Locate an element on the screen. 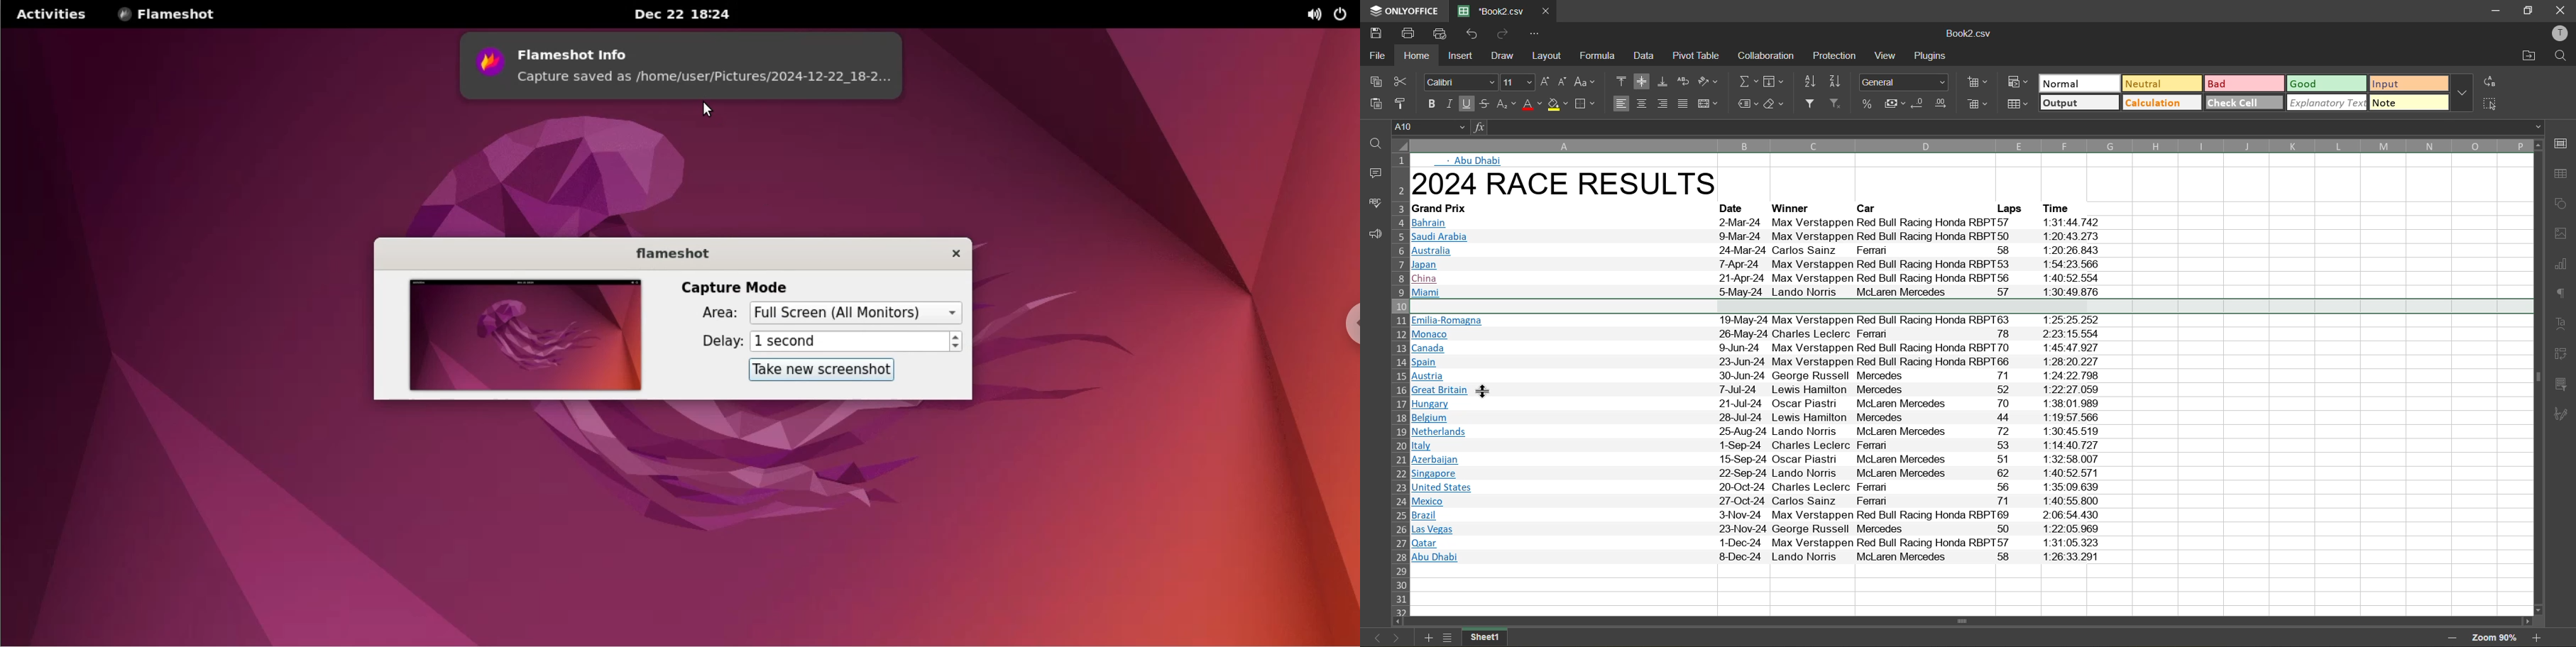 The image size is (2576, 672). ILas Vegas 23-Nov-24 George Russell Mercedes 50 1-22:05.969 is located at coordinates (1756, 530).